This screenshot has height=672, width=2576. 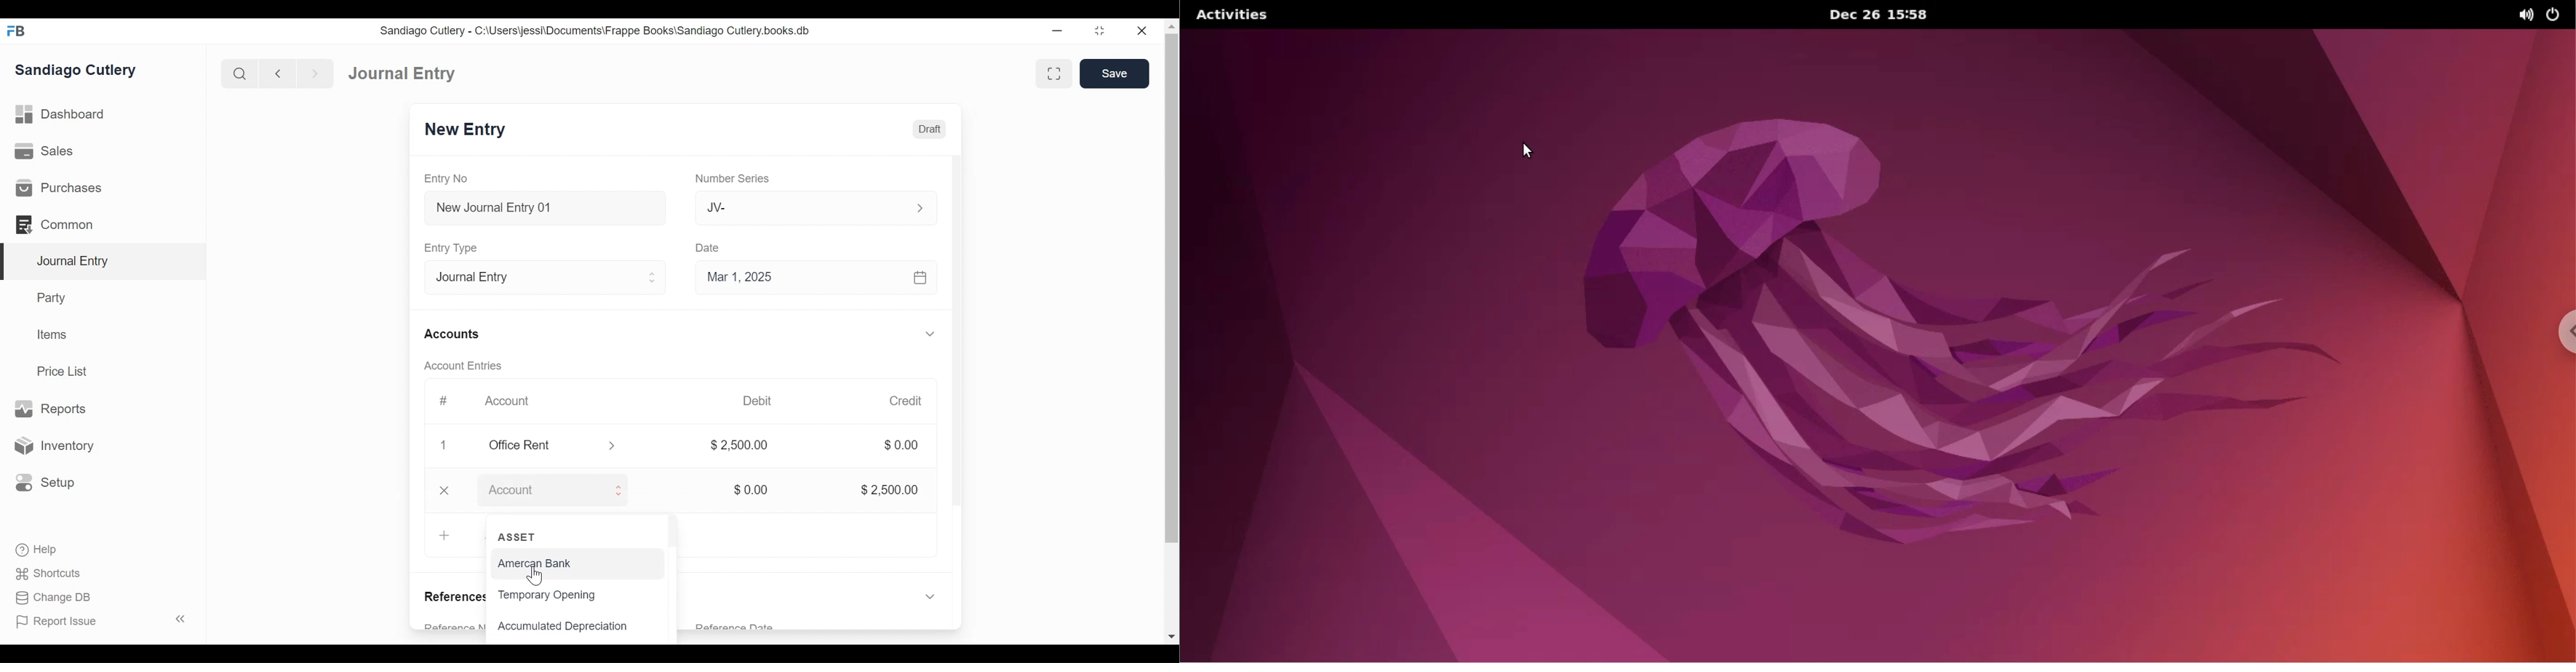 I want to click on Entry No, so click(x=459, y=179).